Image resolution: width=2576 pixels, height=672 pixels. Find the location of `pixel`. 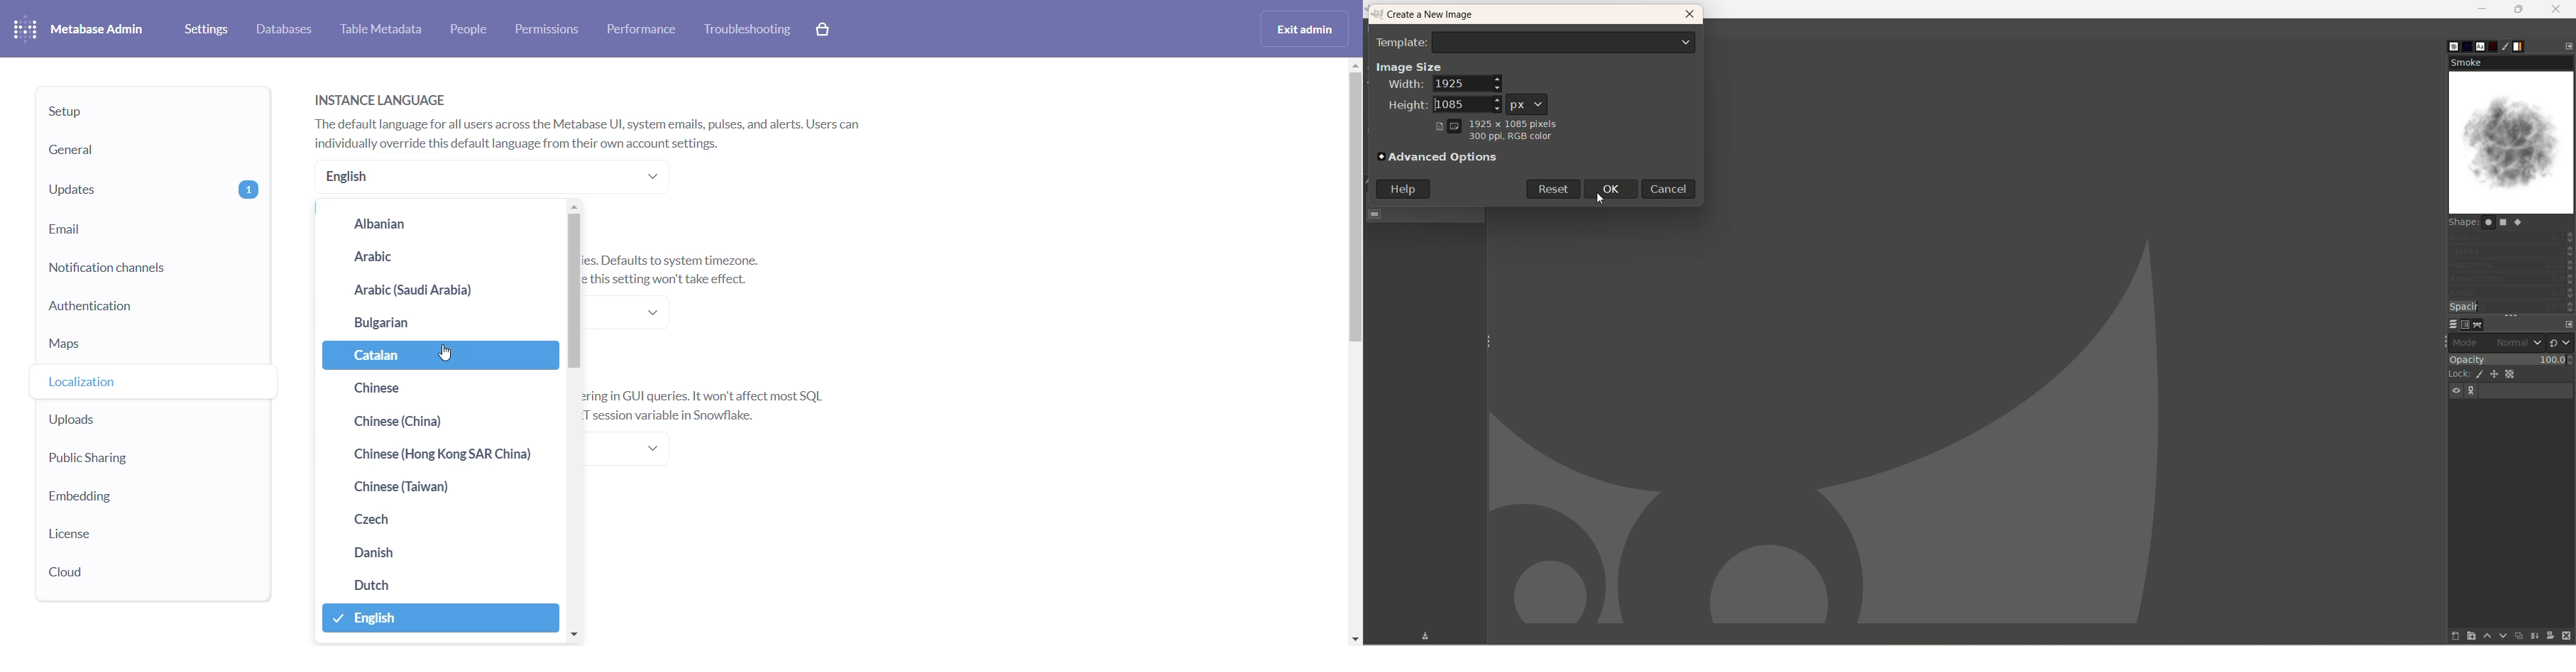

pixel is located at coordinates (1528, 102).